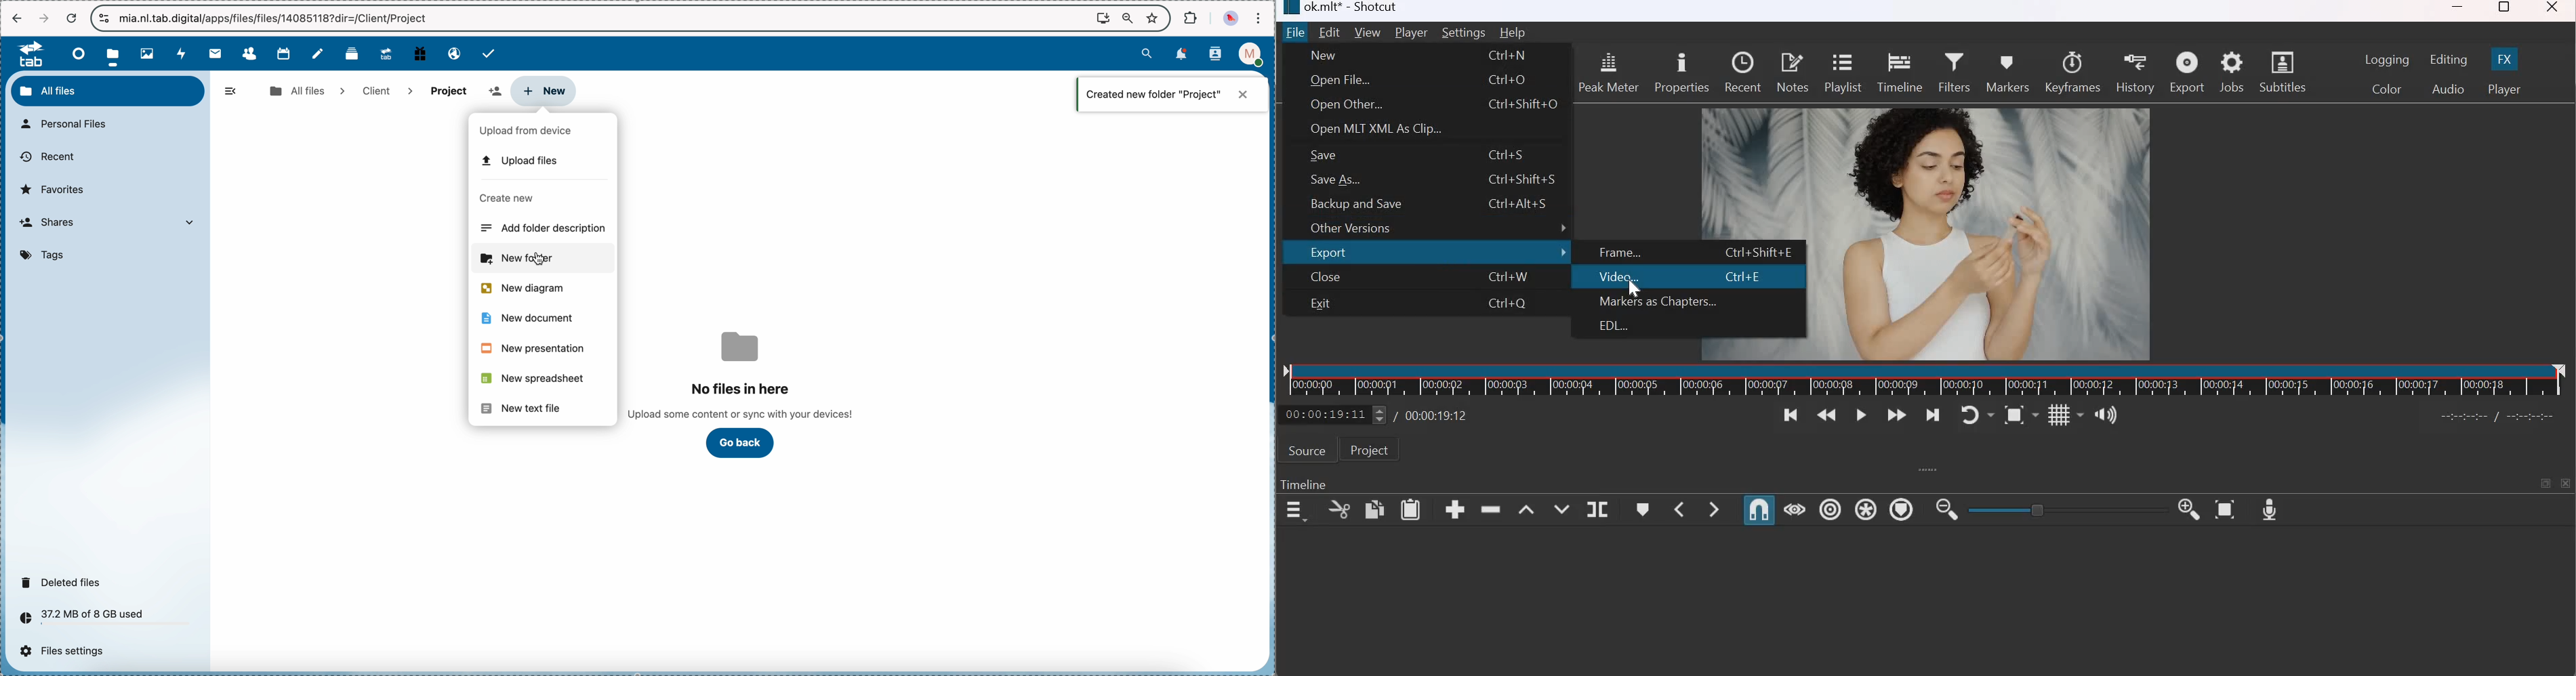 This screenshot has width=2576, height=700. Describe the element at coordinates (1463, 33) in the screenshot. I see `Settings` at that location.